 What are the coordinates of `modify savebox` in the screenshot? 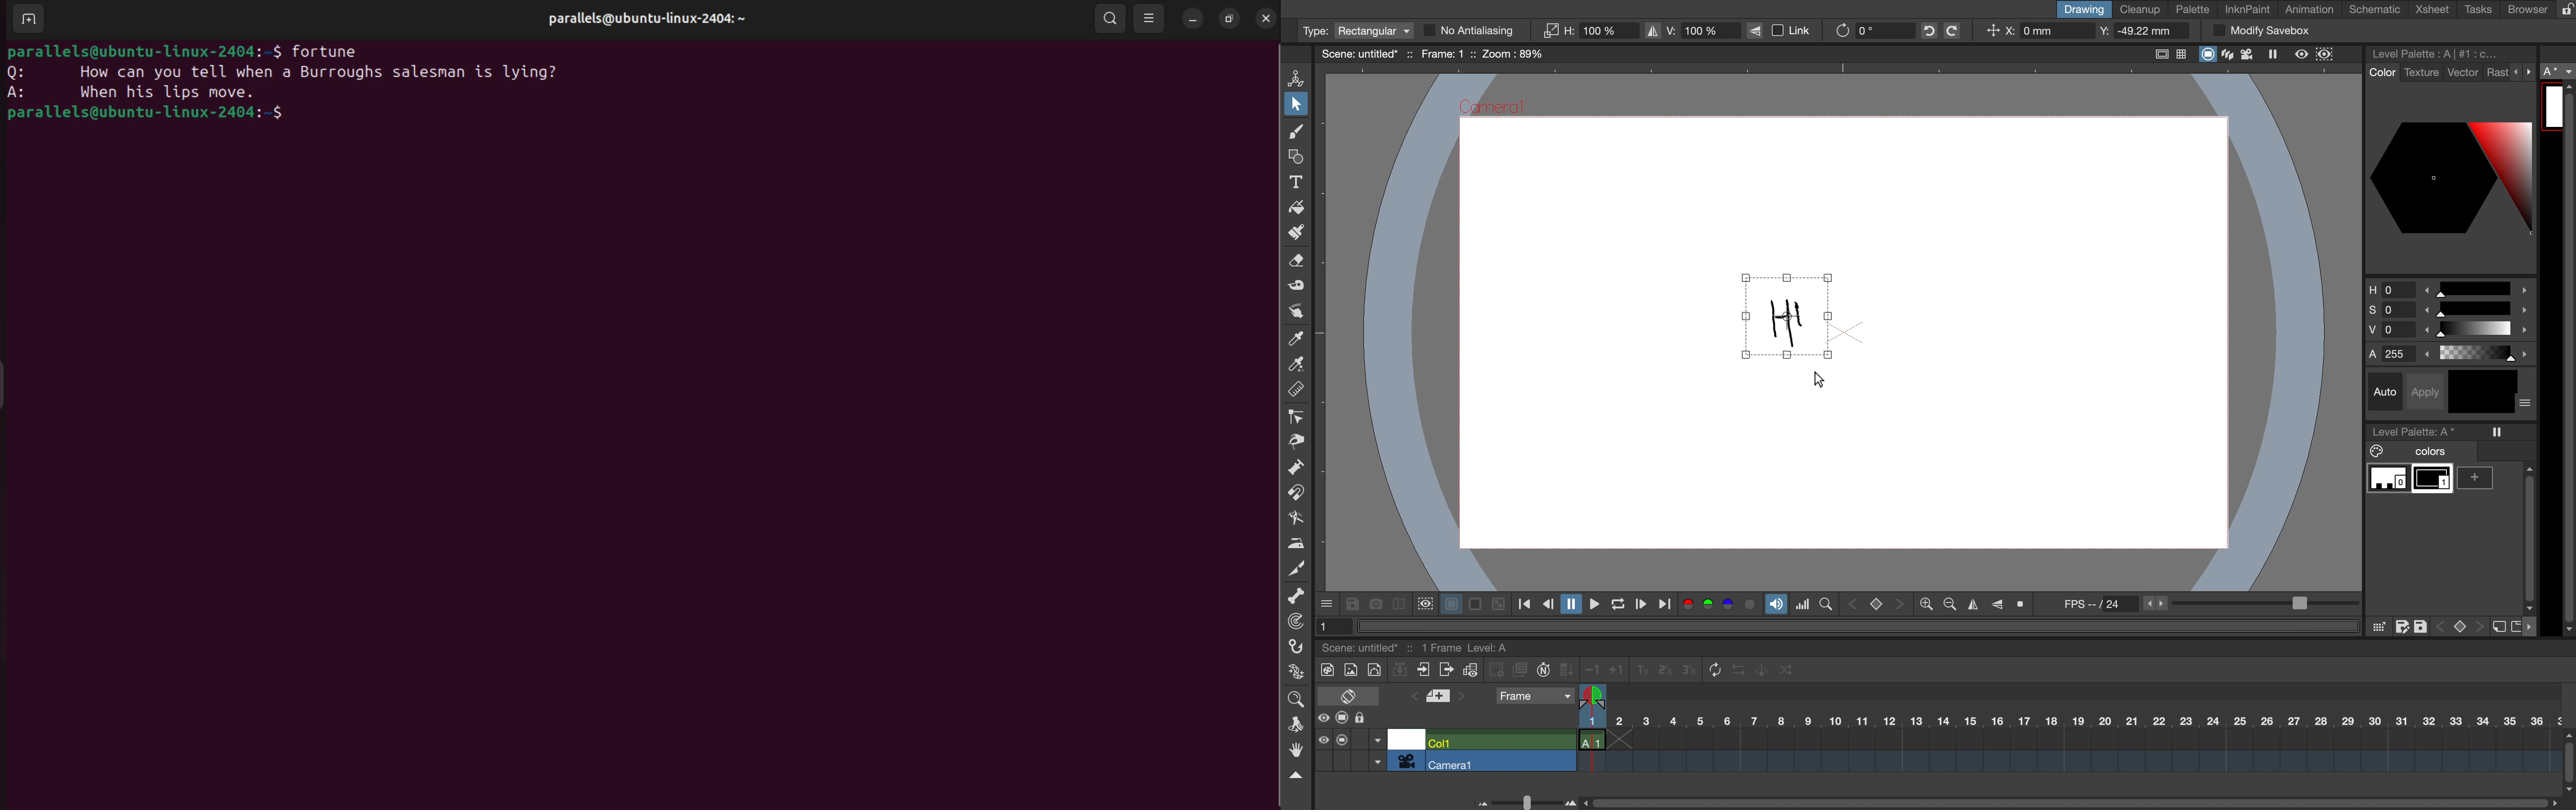 It's located at (2261, 31).